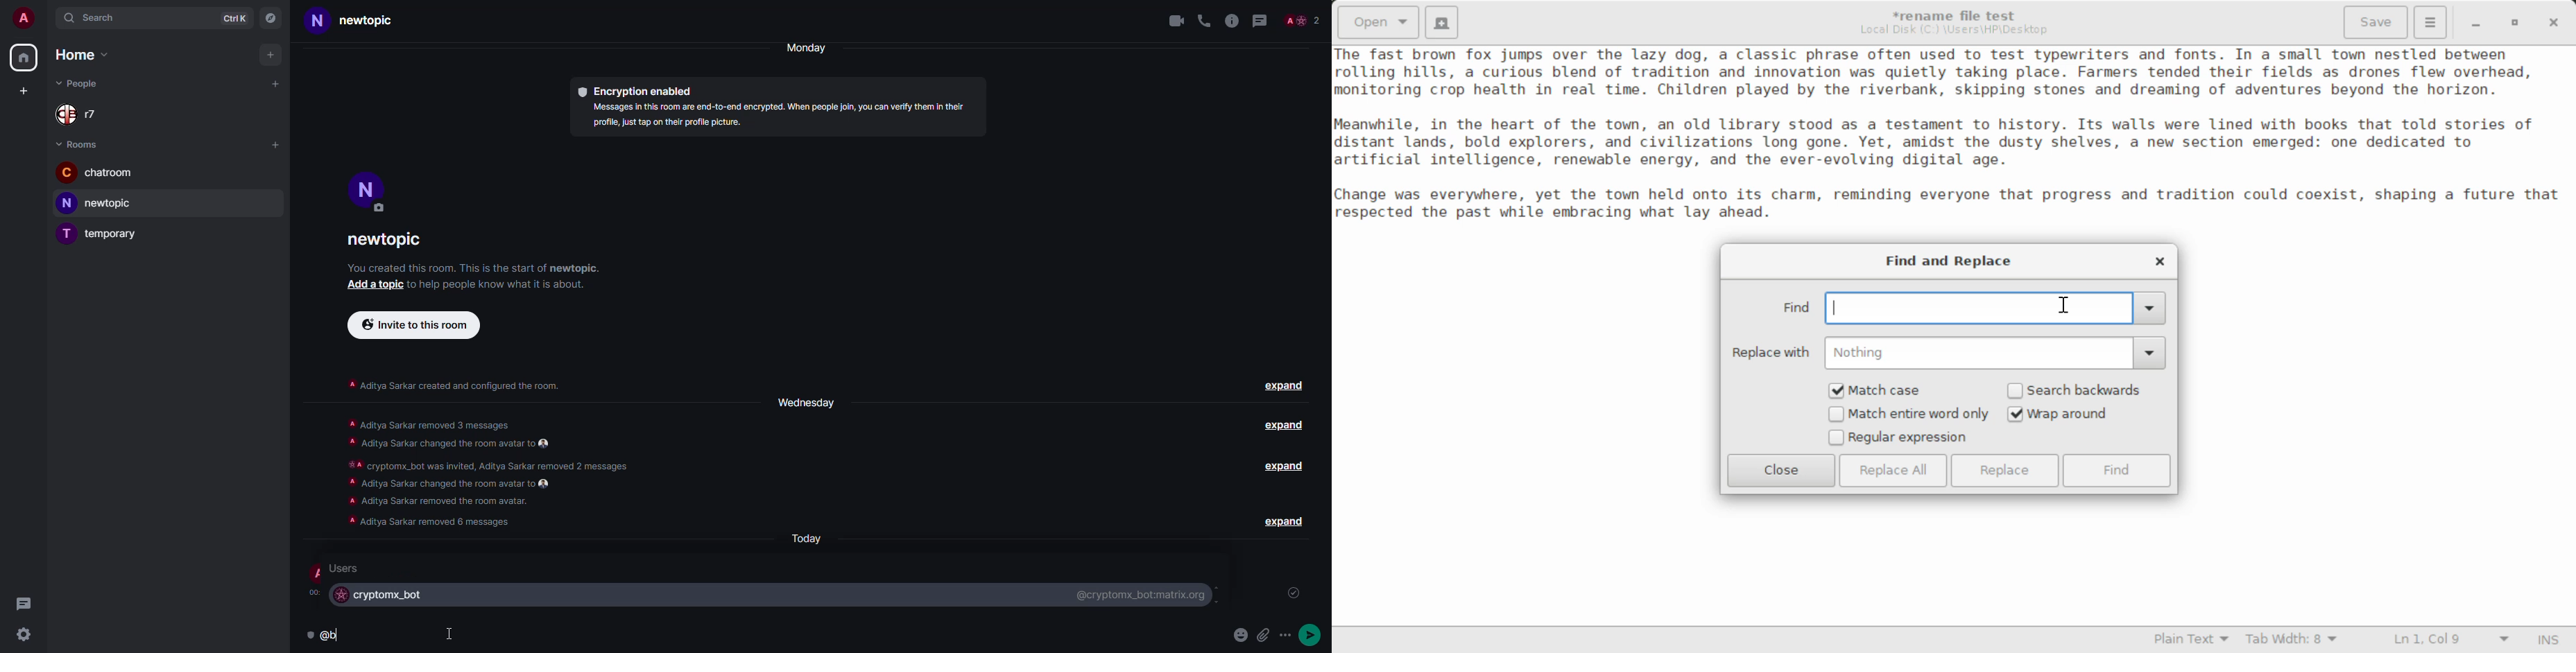 This screenshot has height=672, width=2576. I want to click on id, so click(1141, 595).